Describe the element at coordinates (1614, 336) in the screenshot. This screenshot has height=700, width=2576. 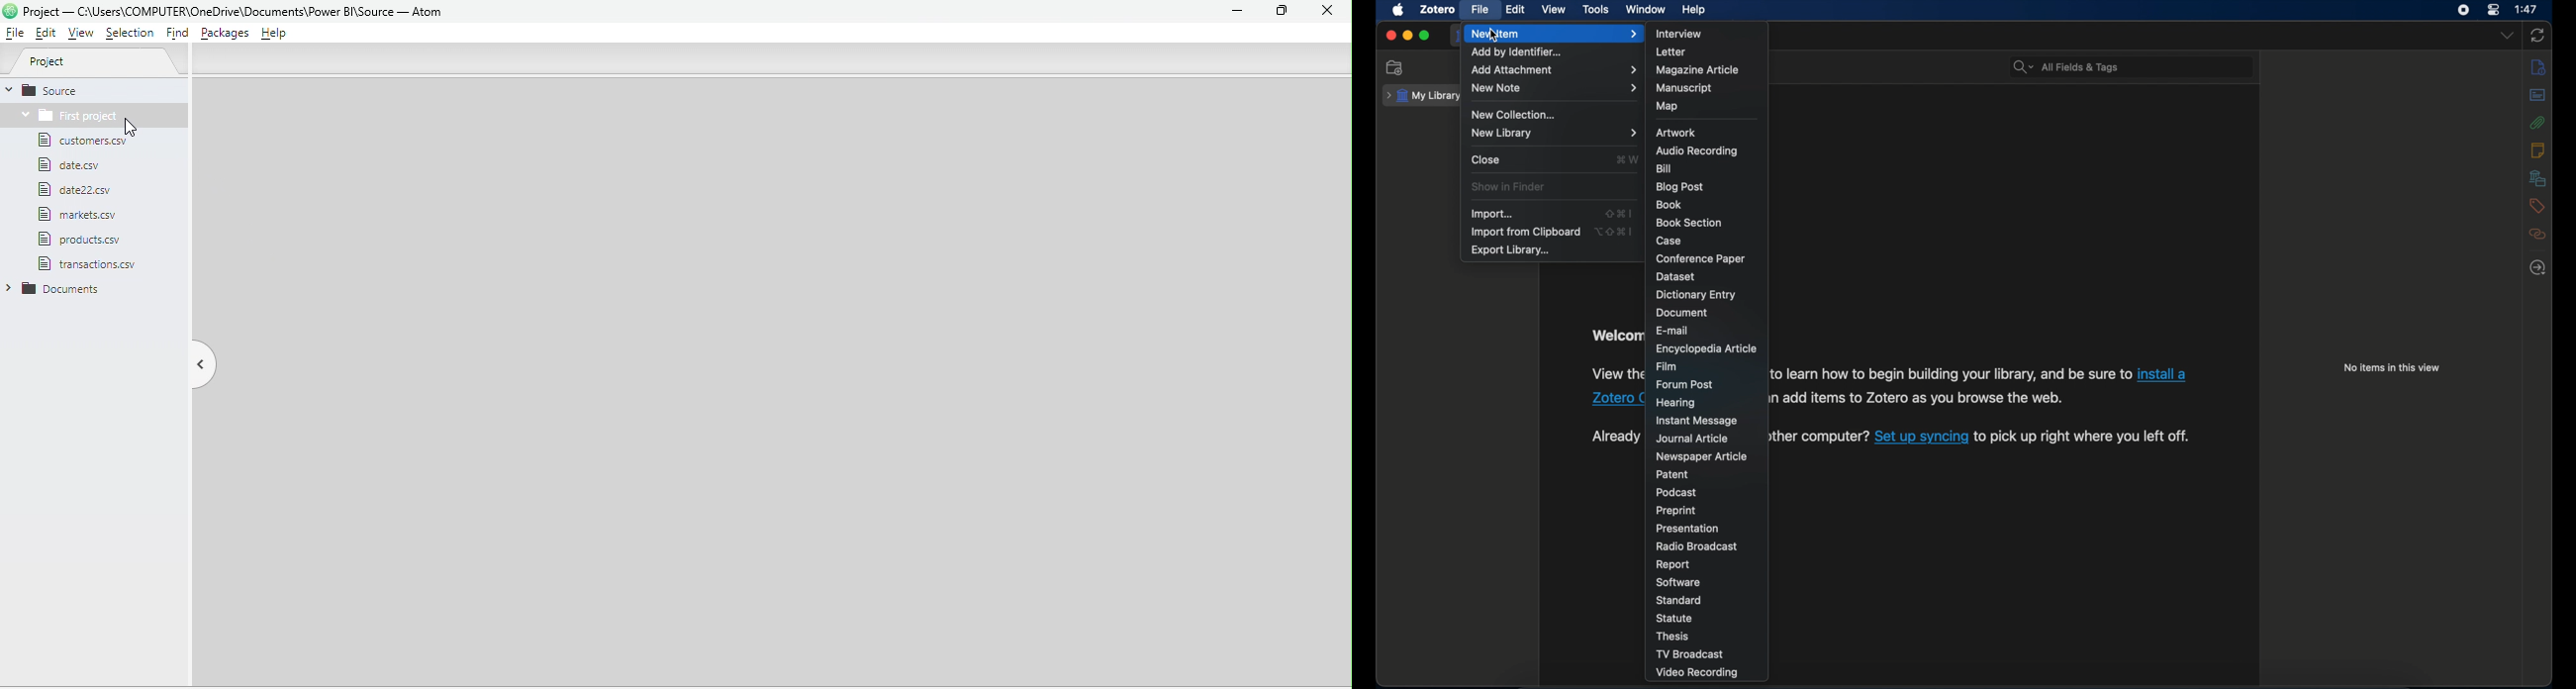
I see `Welcome` at that location.